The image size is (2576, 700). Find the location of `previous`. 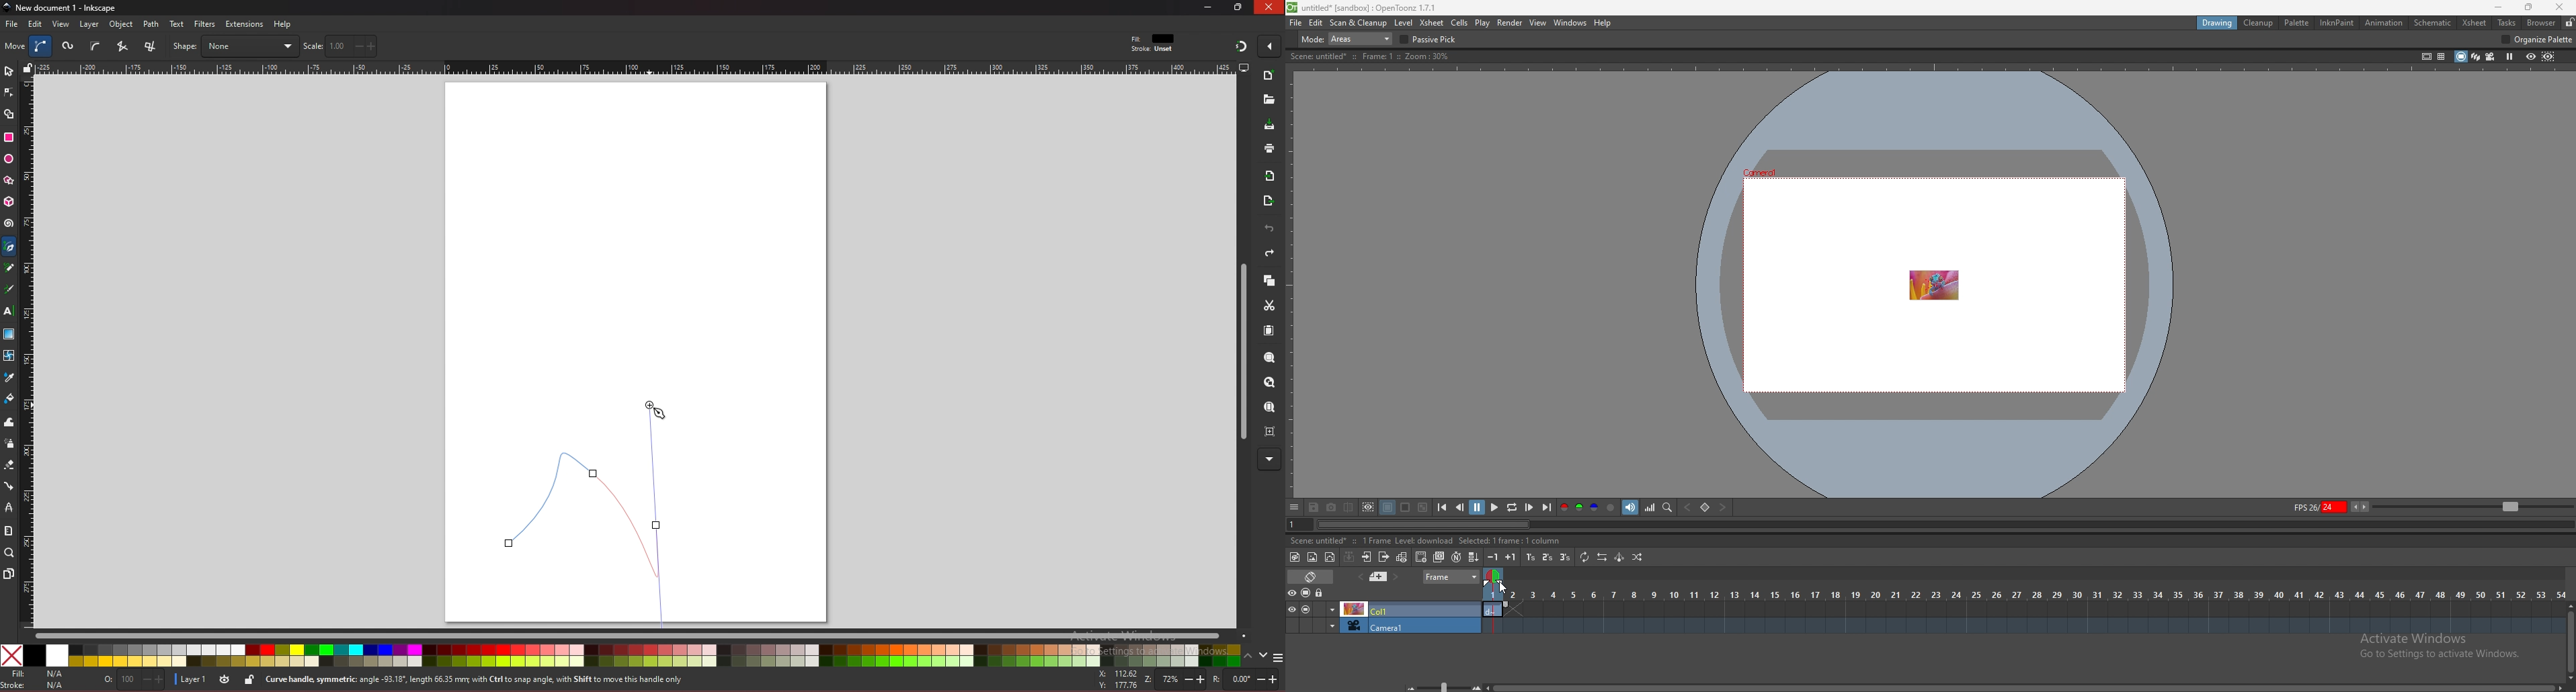

previous is located at coordinates (1460, 507).